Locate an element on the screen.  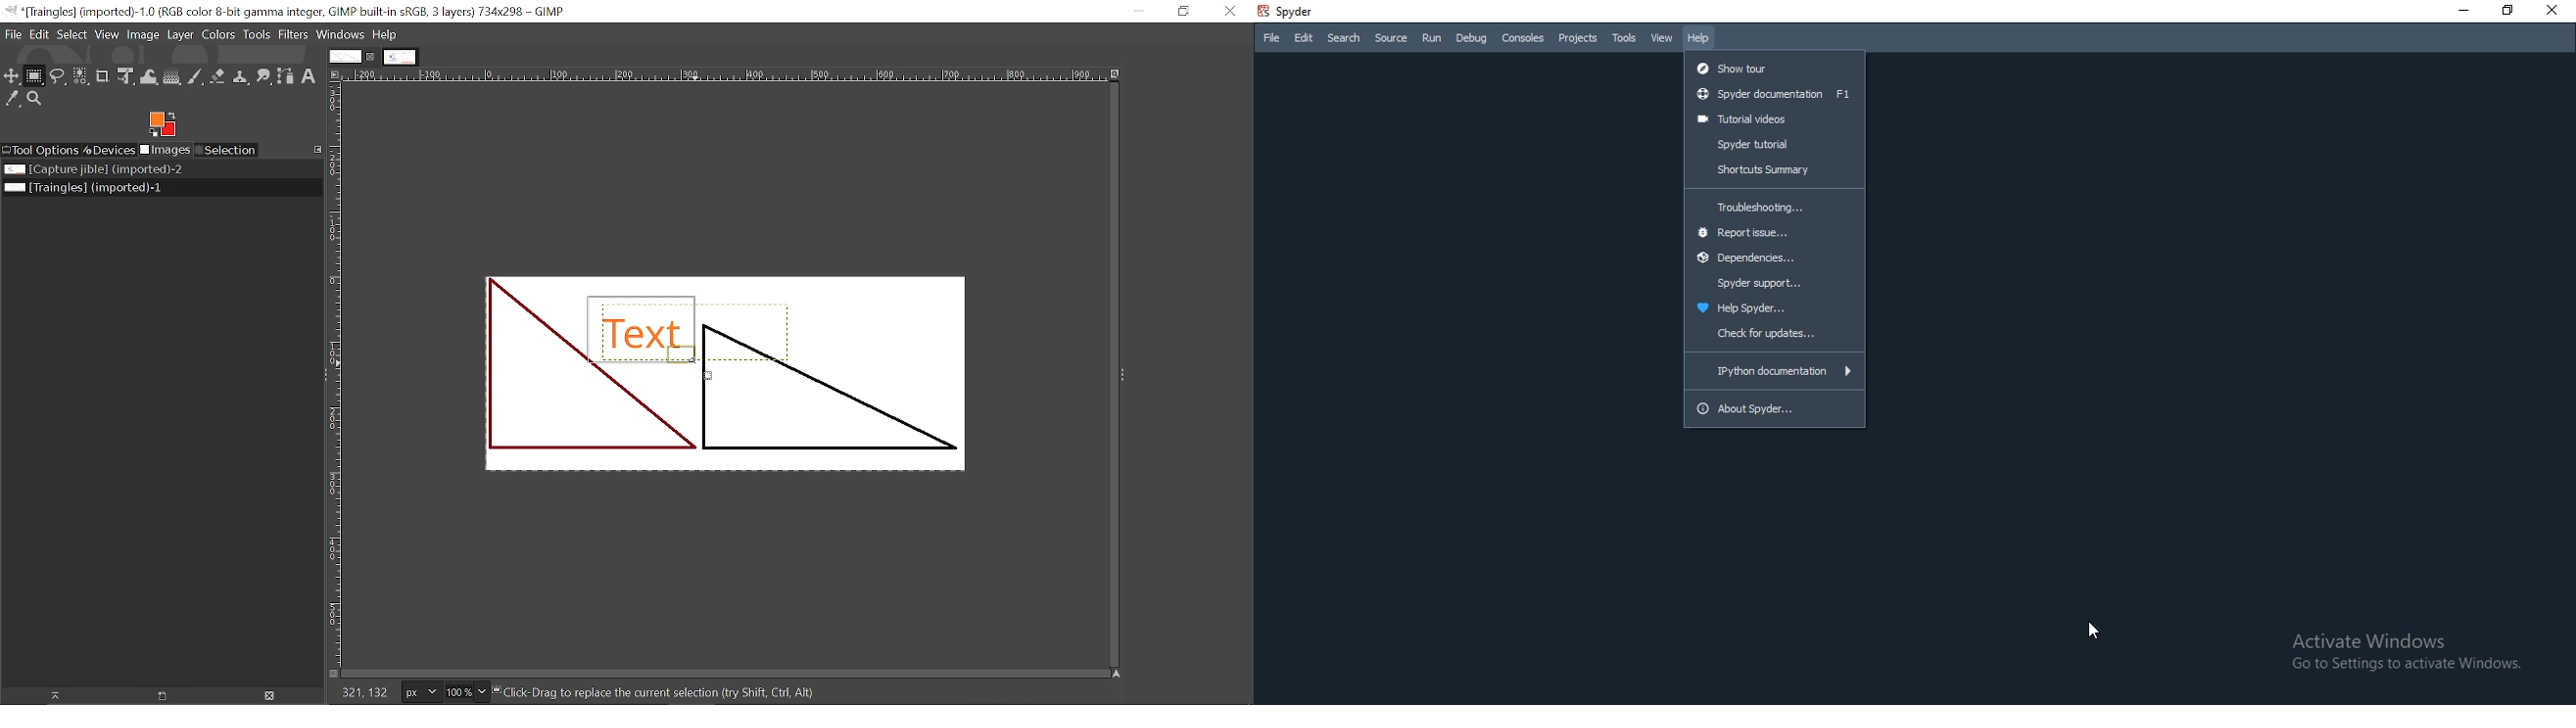
spyder is located at coordinates (1293, 12).